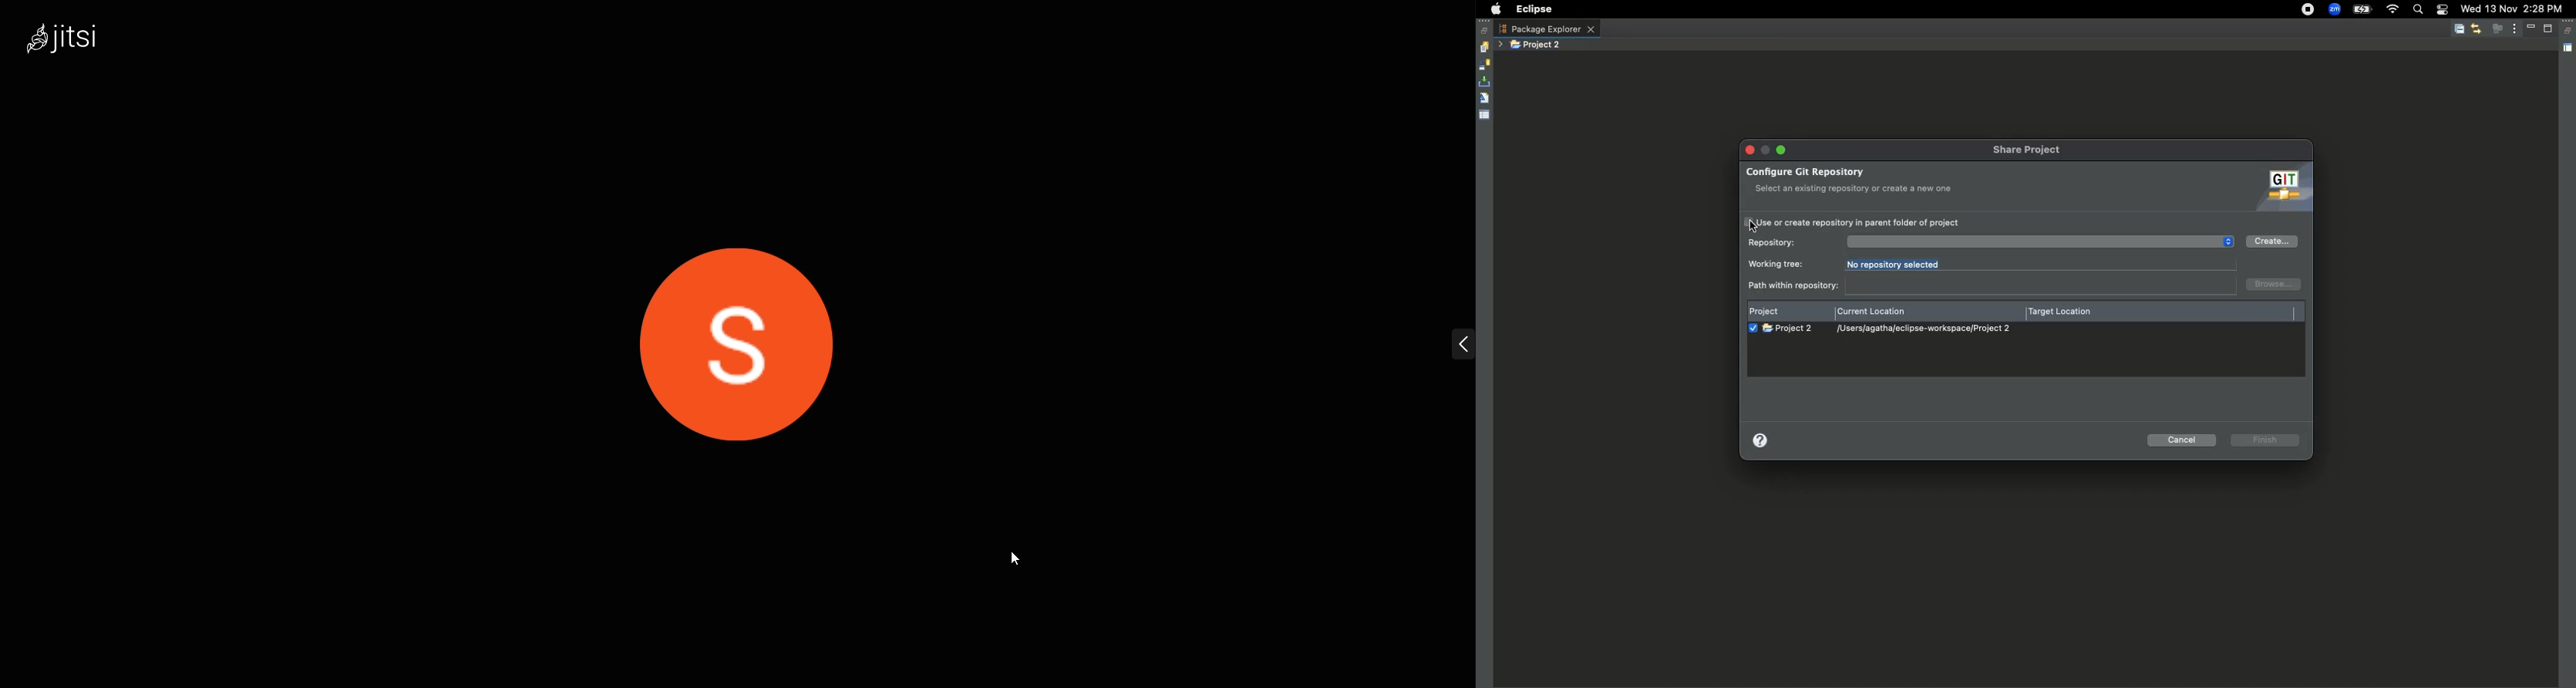 The image size is (2576, 700). Describe the element at coordinates (1537, 45) in the screenshot. I see `Project 2` at that location.